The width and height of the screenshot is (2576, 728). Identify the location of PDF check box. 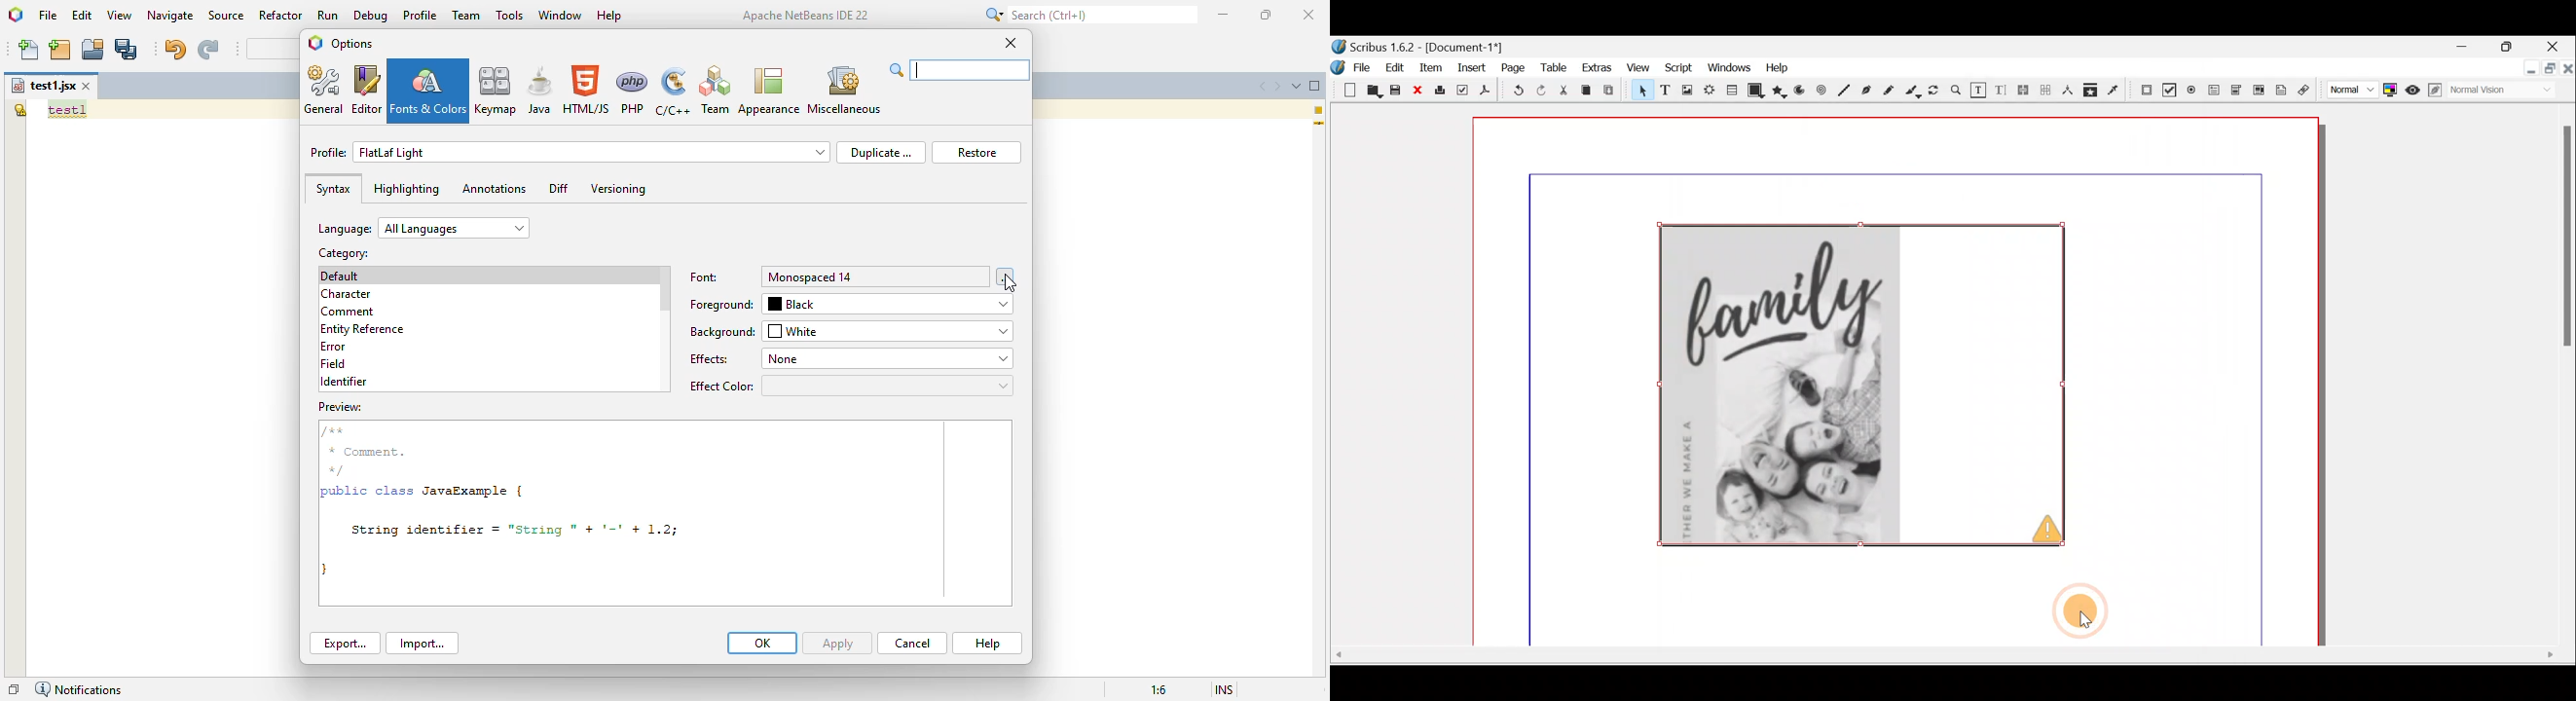
(2166, 88).